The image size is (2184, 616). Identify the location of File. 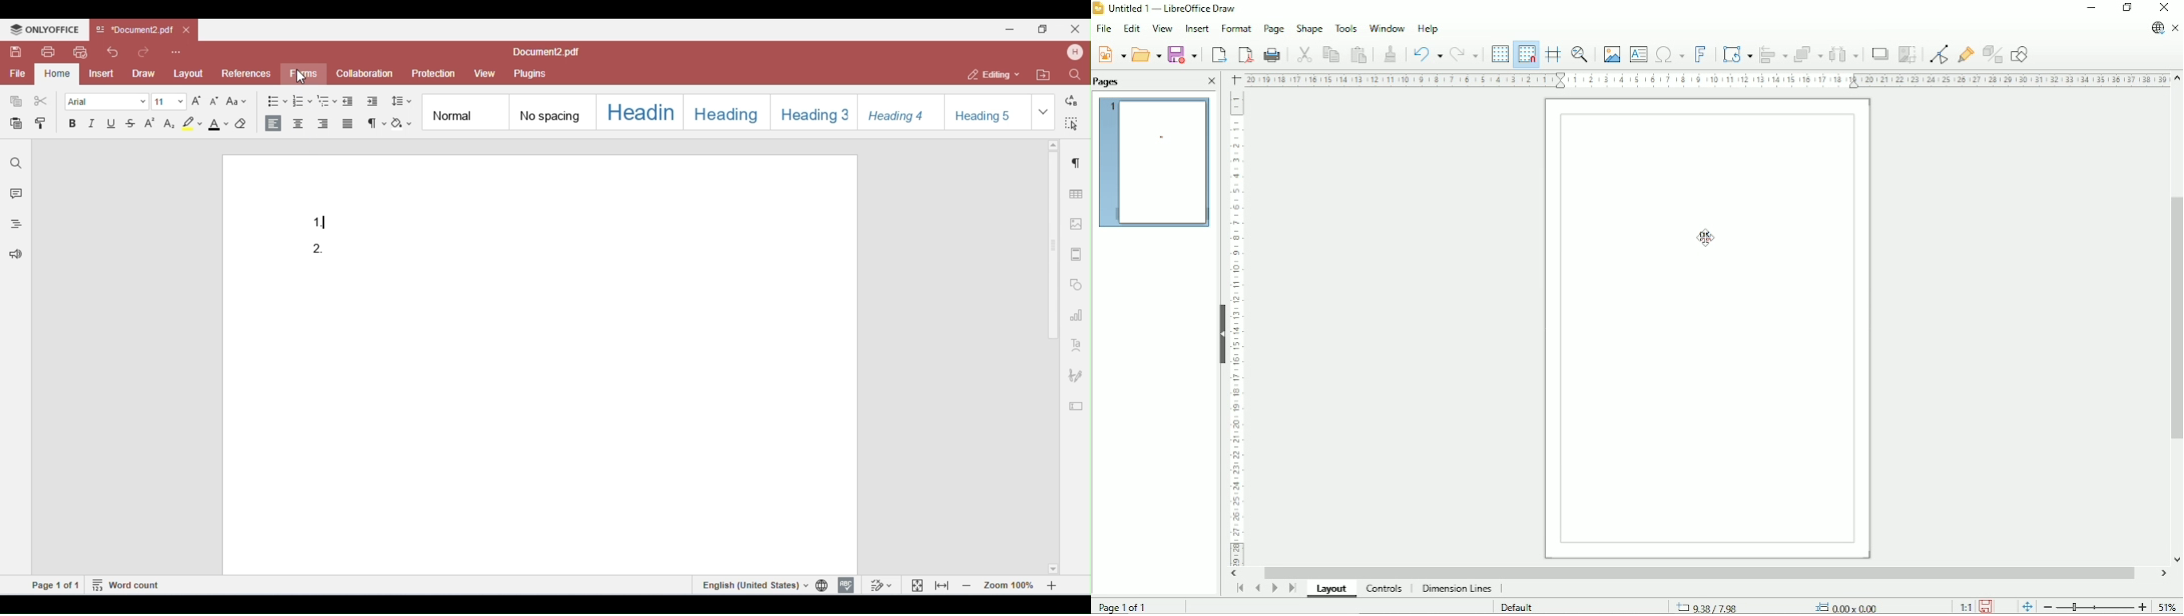
(1102, 29).